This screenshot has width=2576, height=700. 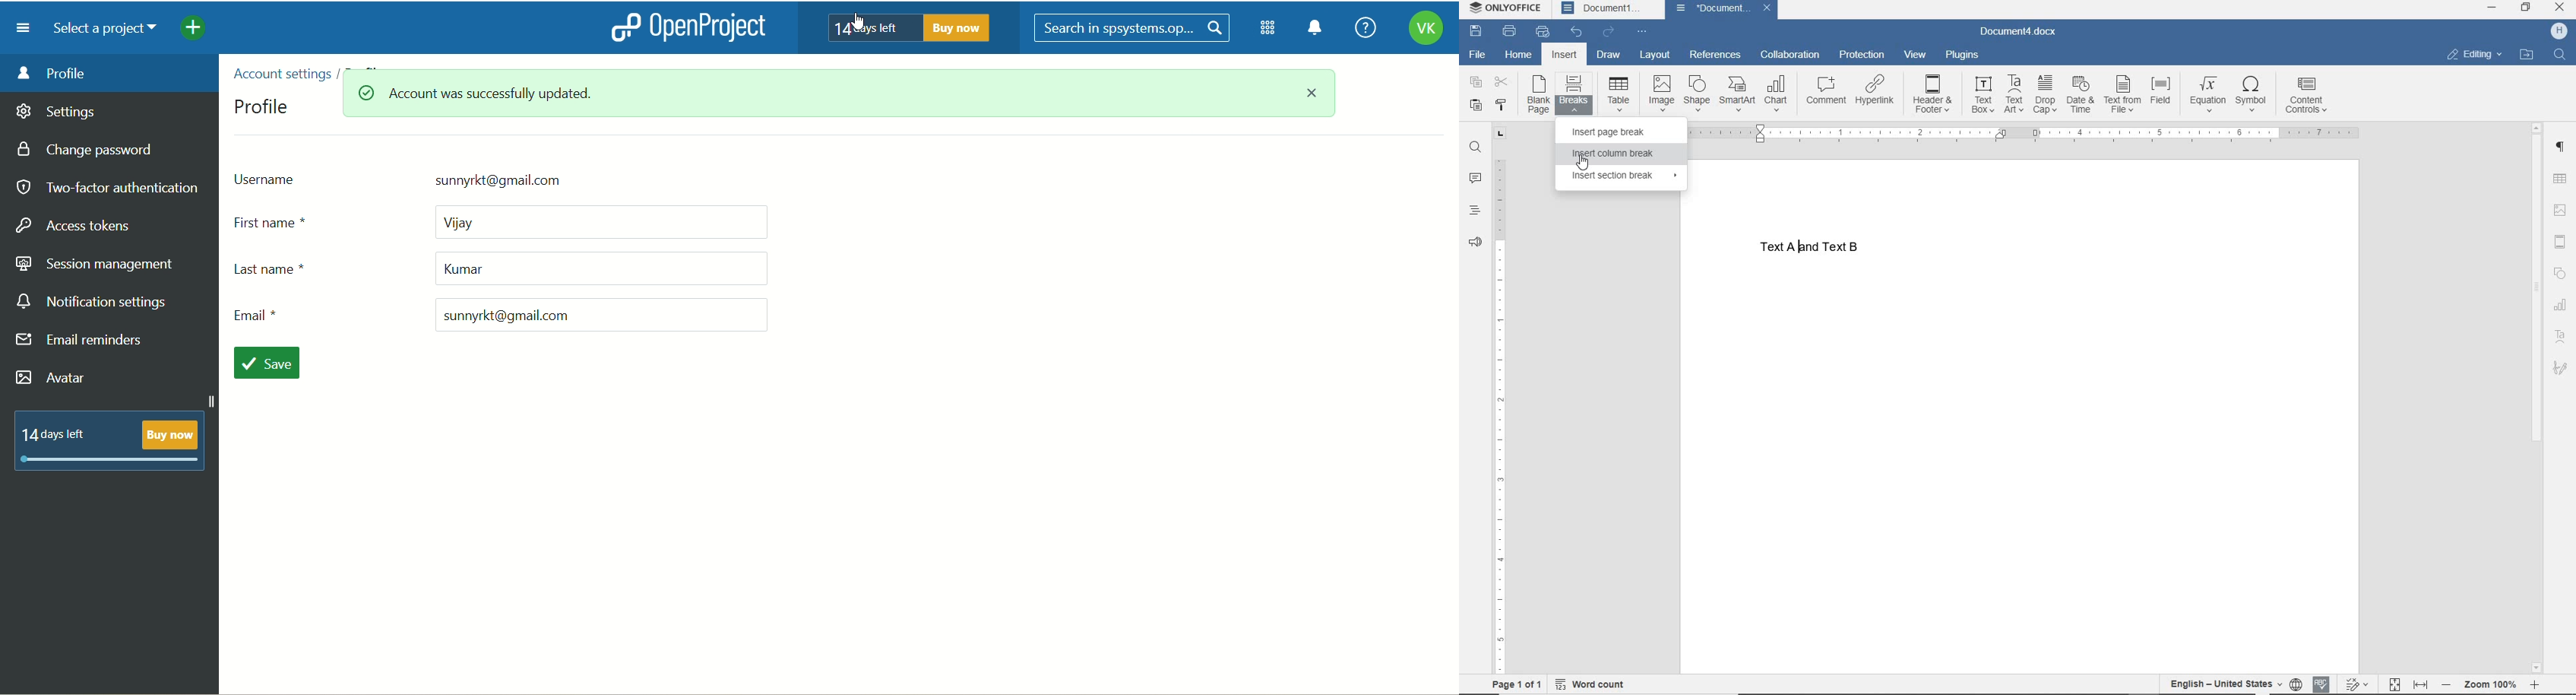 I want to click on EQUATION, so click(x=2207, y=94).